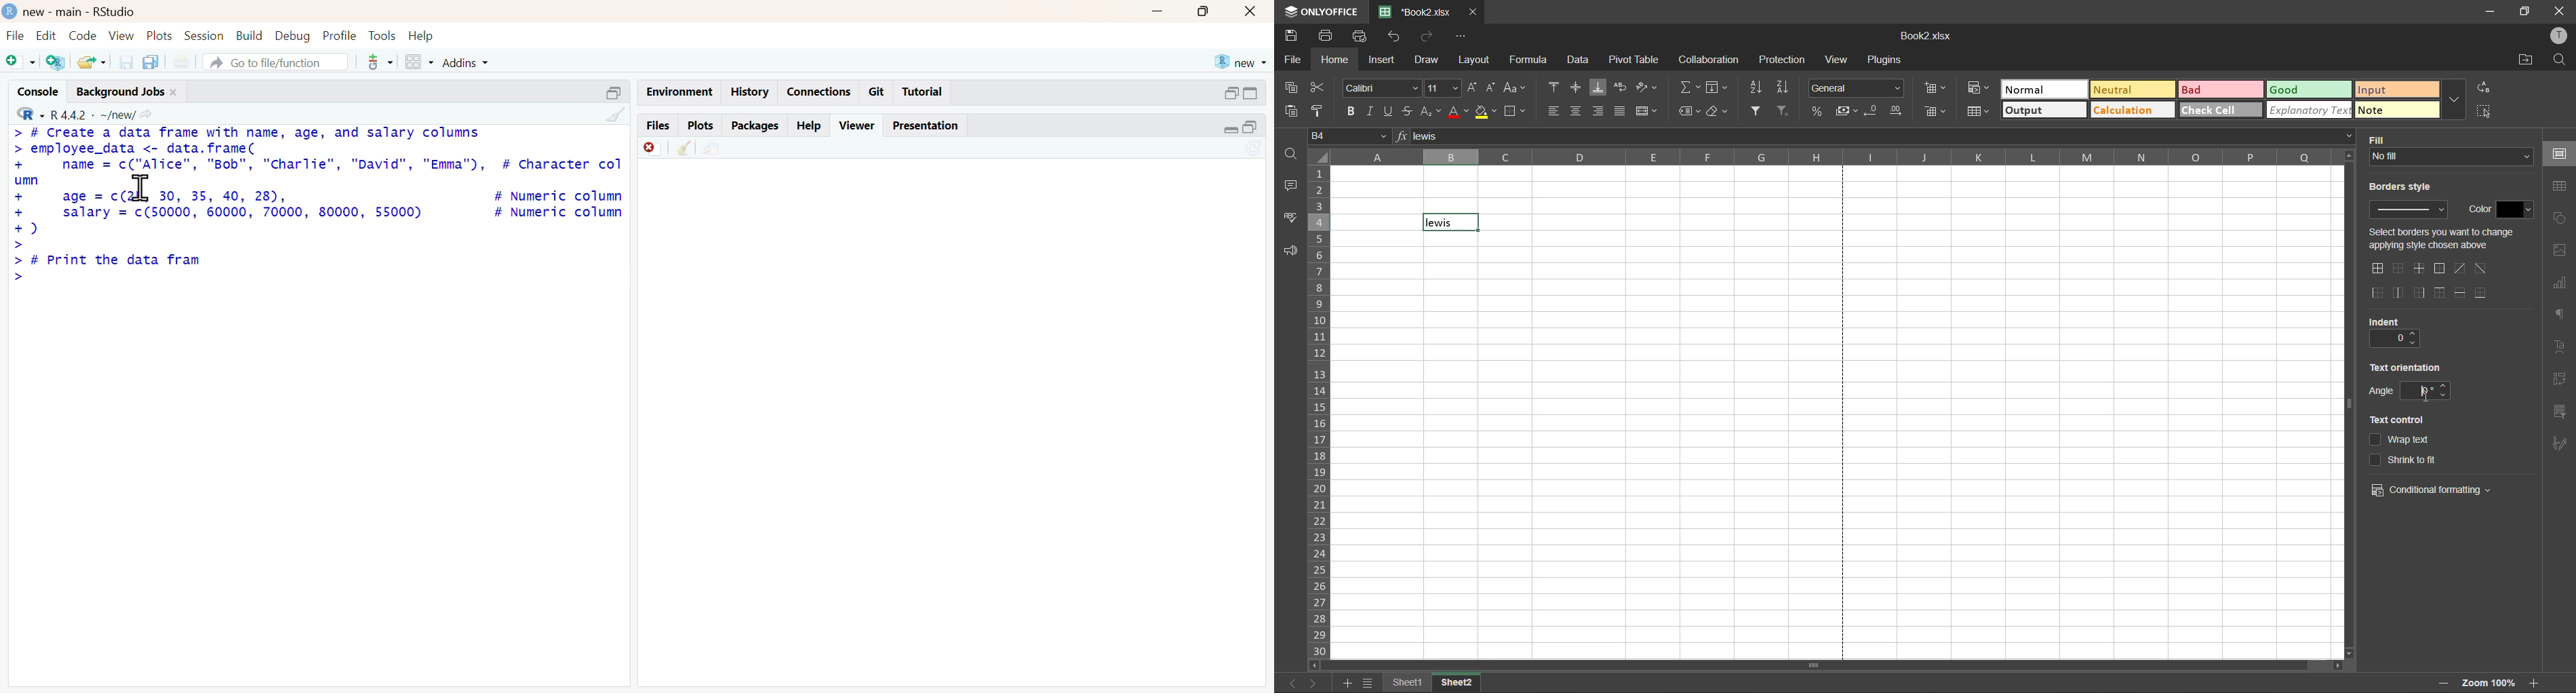 Image resolution: width=2576 pixels, height=700 pixels. What do you see at coordinates (1294, 112) in the screenshot?
I see `paste` at bounding box center [1294, 112].